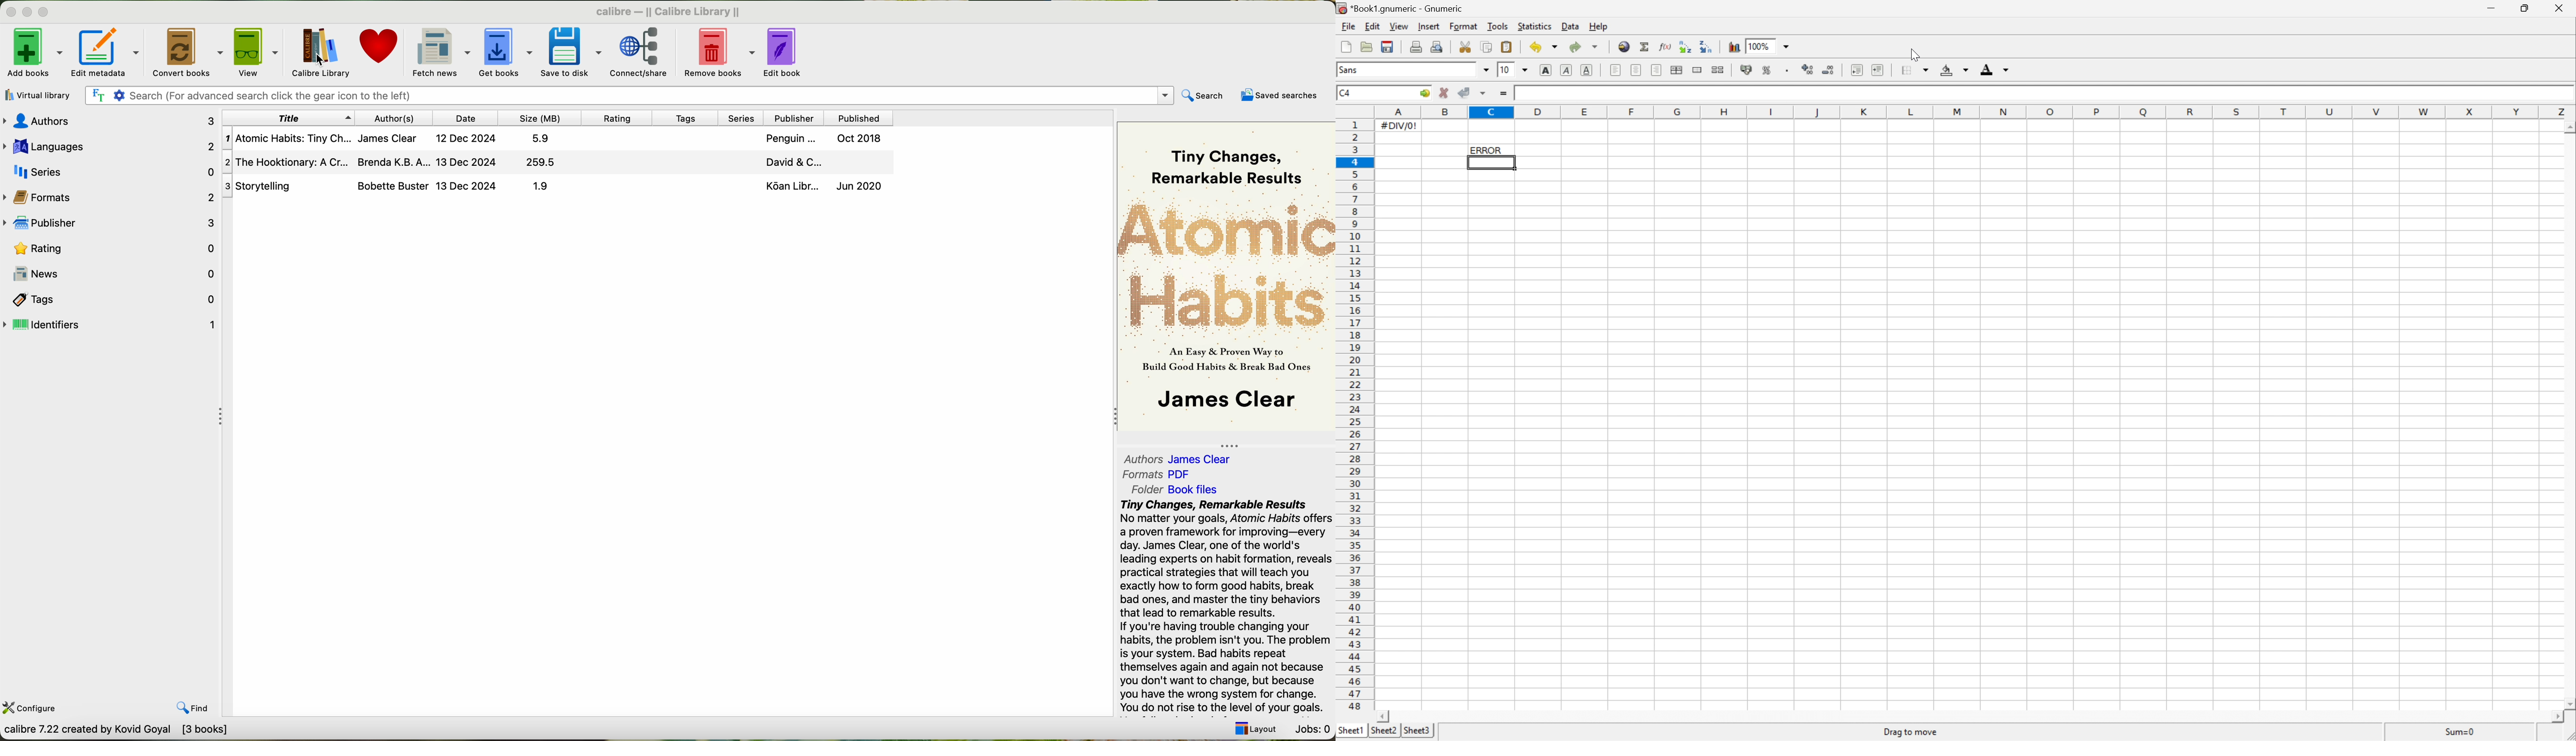 Image resolution: width=2576 pixels, height=756 pixels. Describe the element at coordinates (1588, 70) in the screenshot. I see `Underline` at that location.